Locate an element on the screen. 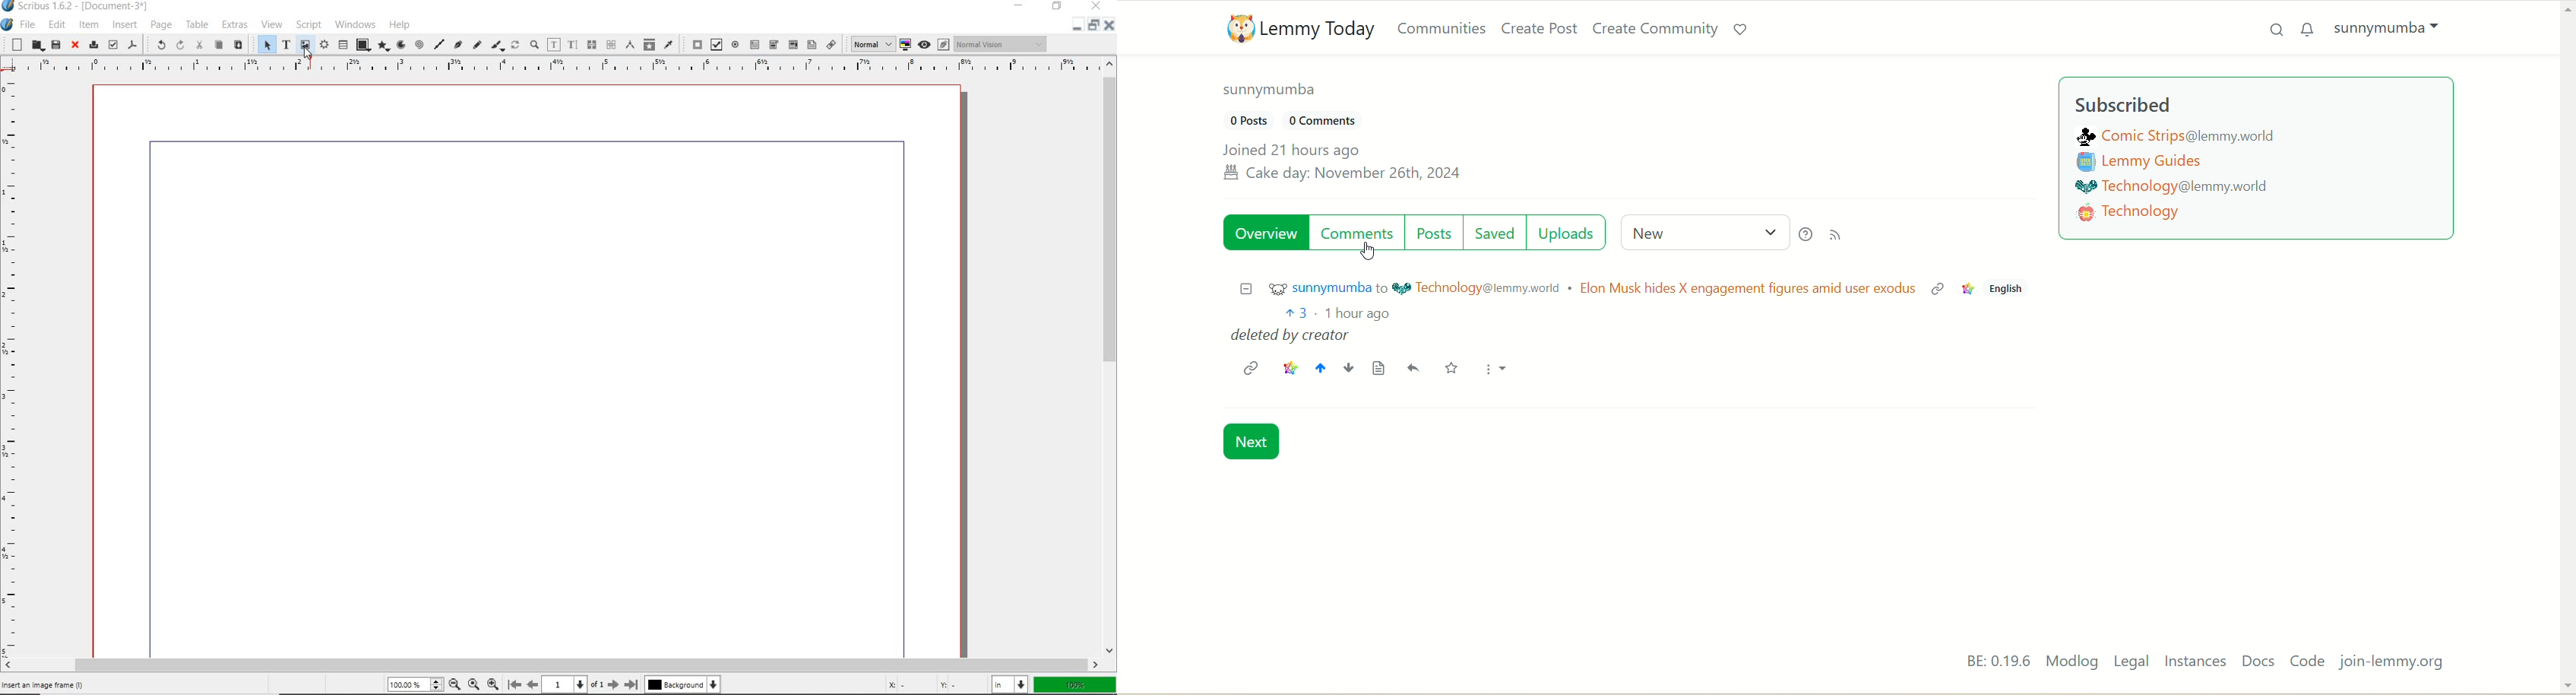  close is located at coordinates (1110, 25).